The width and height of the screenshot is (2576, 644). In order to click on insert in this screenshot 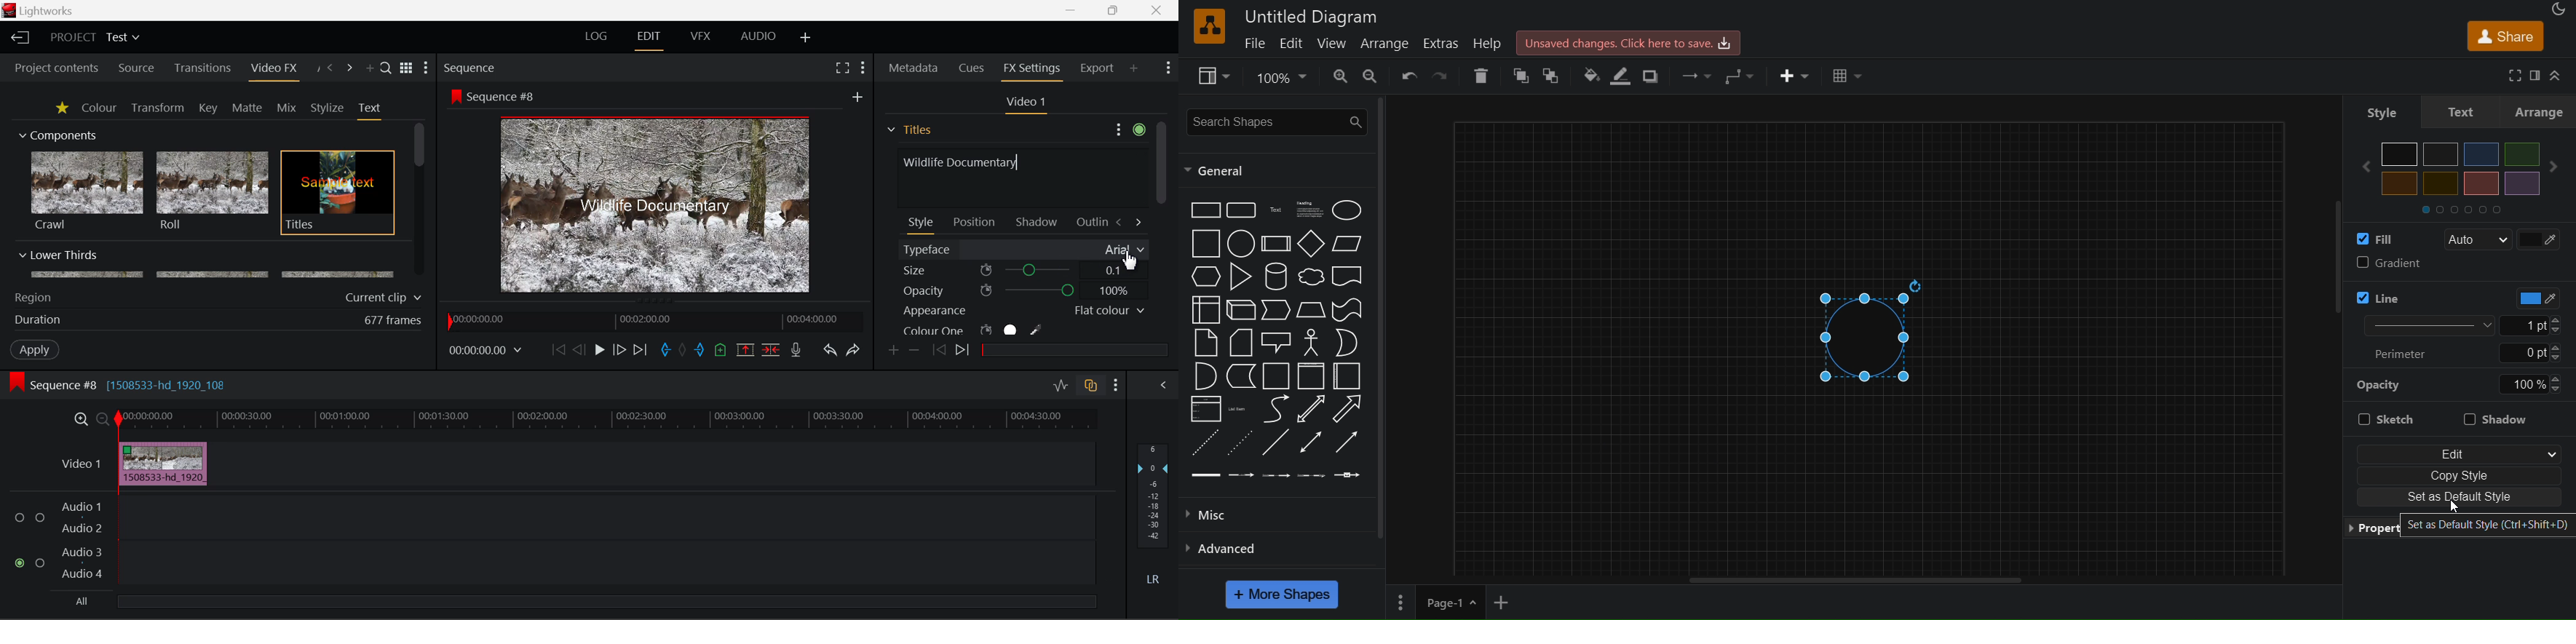, I will do `click(1795, 76)`.